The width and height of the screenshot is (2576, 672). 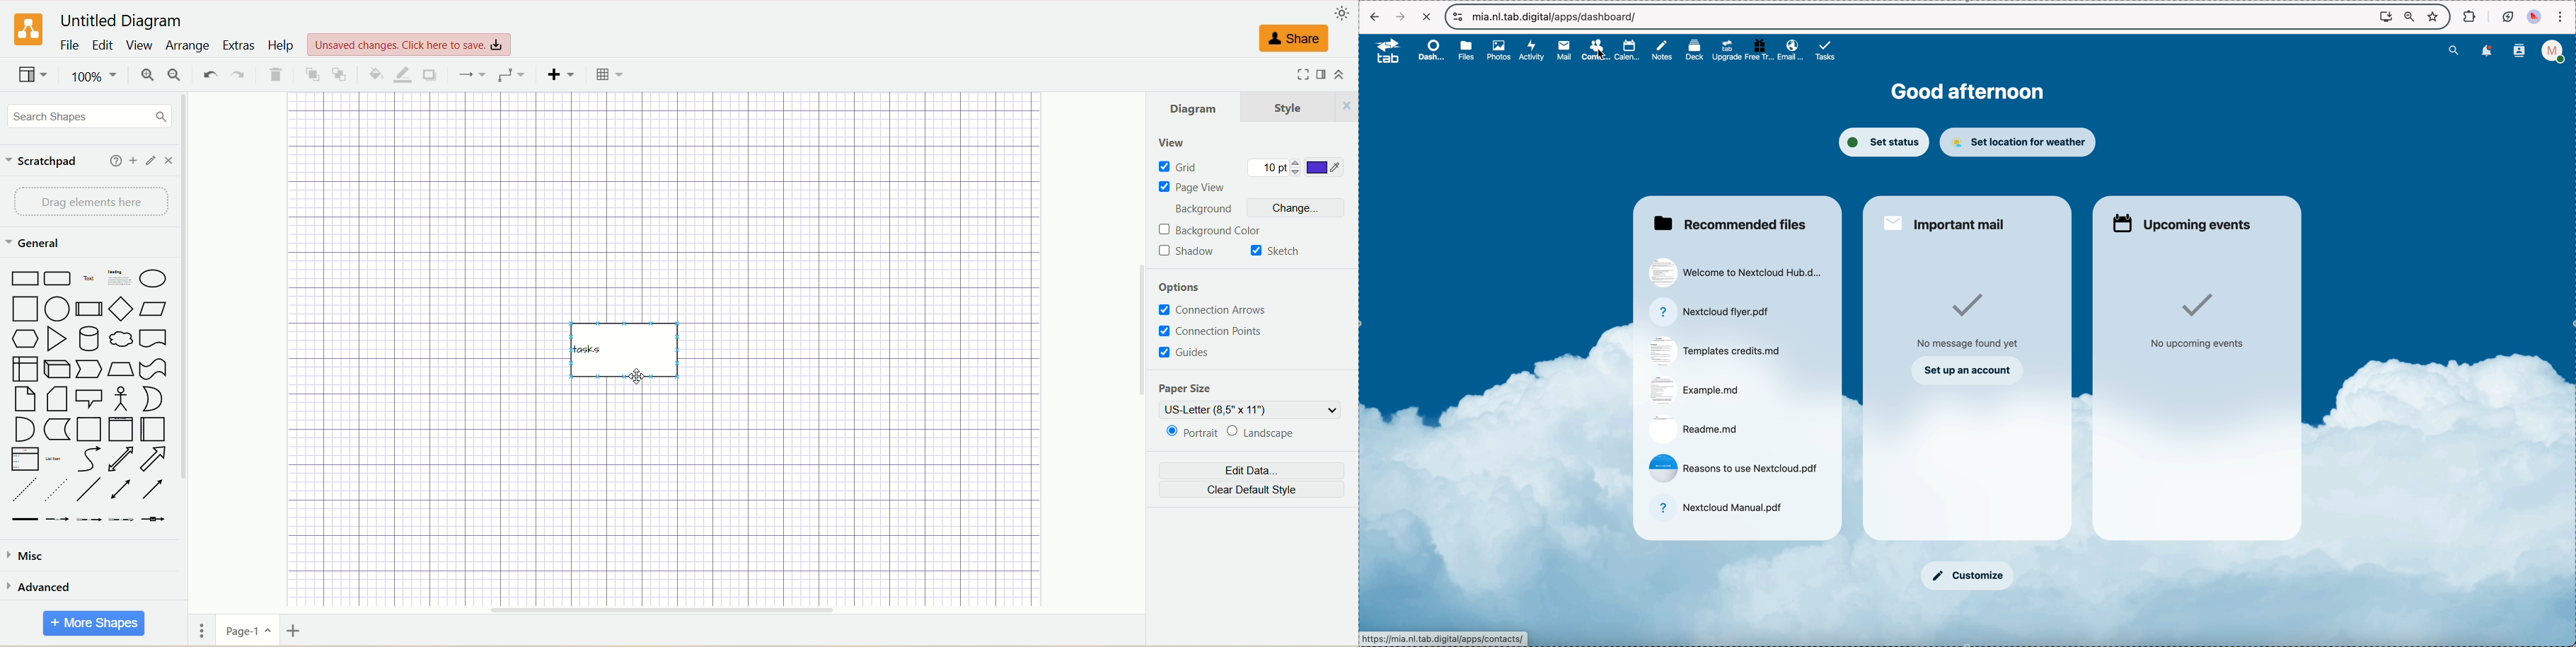 I want to click on file, so click(x=1694, y=391).